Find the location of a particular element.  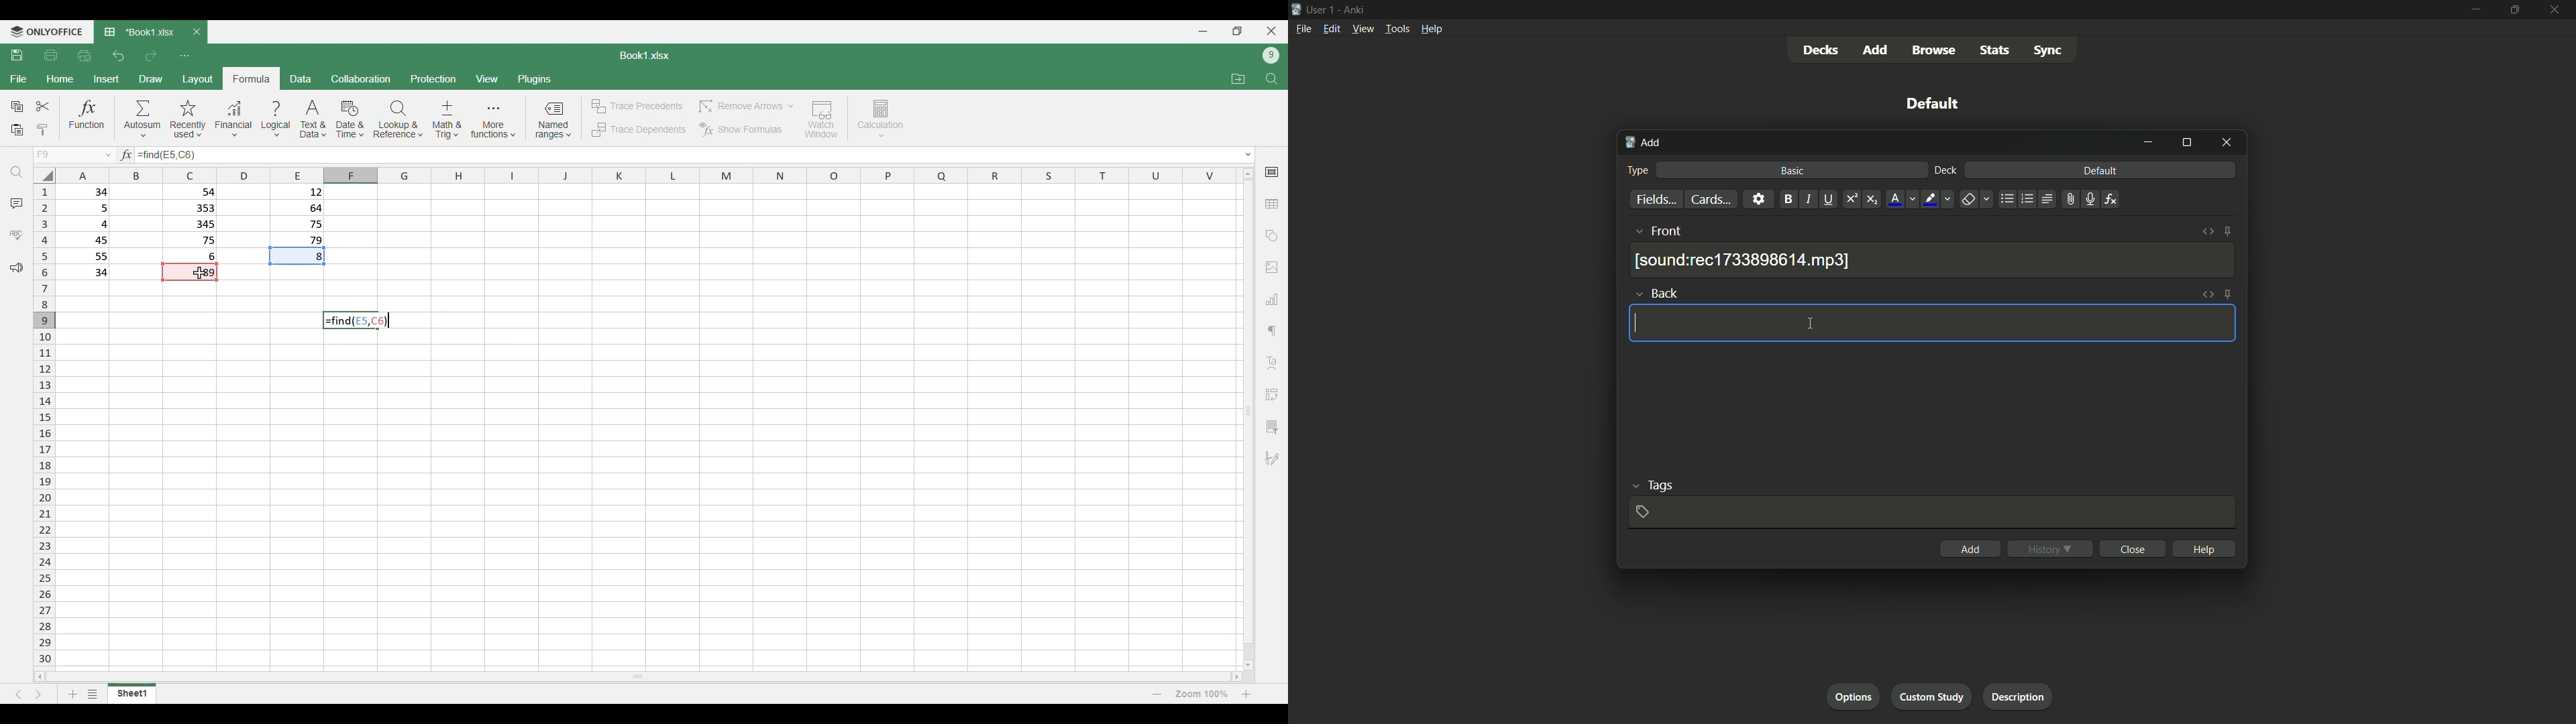

ordered list is located at coordinates (2026, 199).